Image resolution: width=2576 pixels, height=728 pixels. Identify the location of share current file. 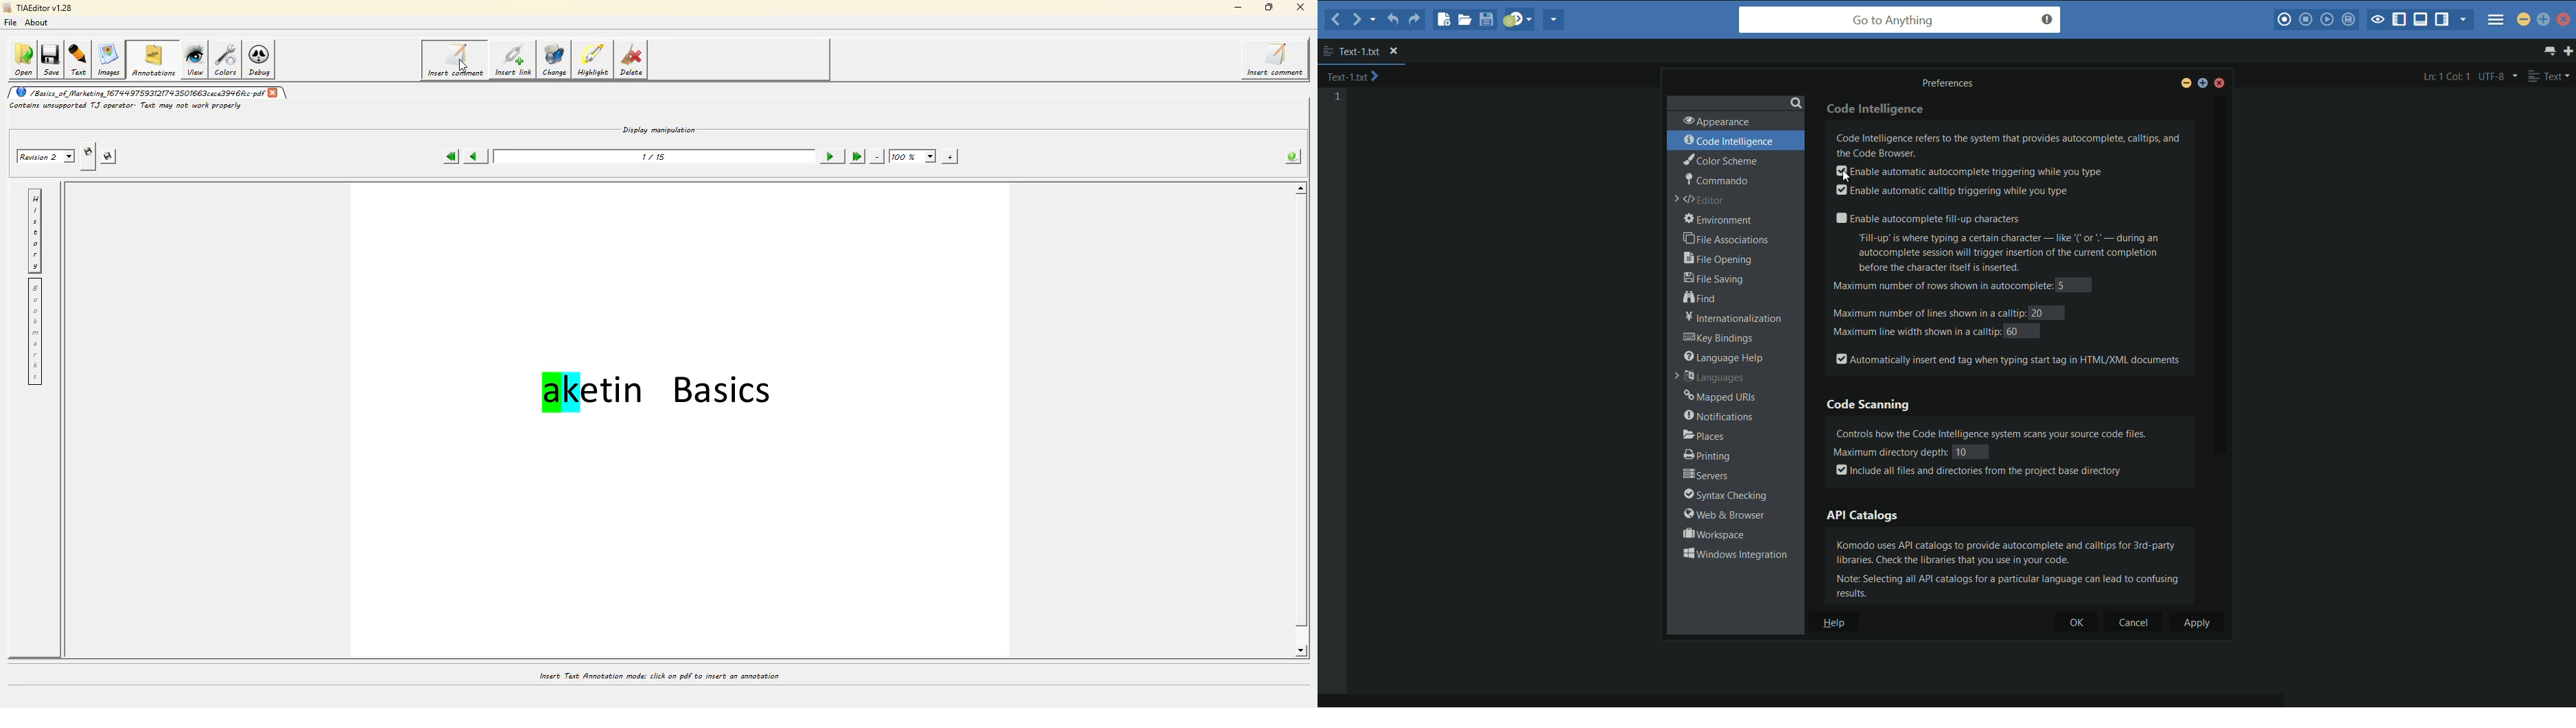
(1555, 20).